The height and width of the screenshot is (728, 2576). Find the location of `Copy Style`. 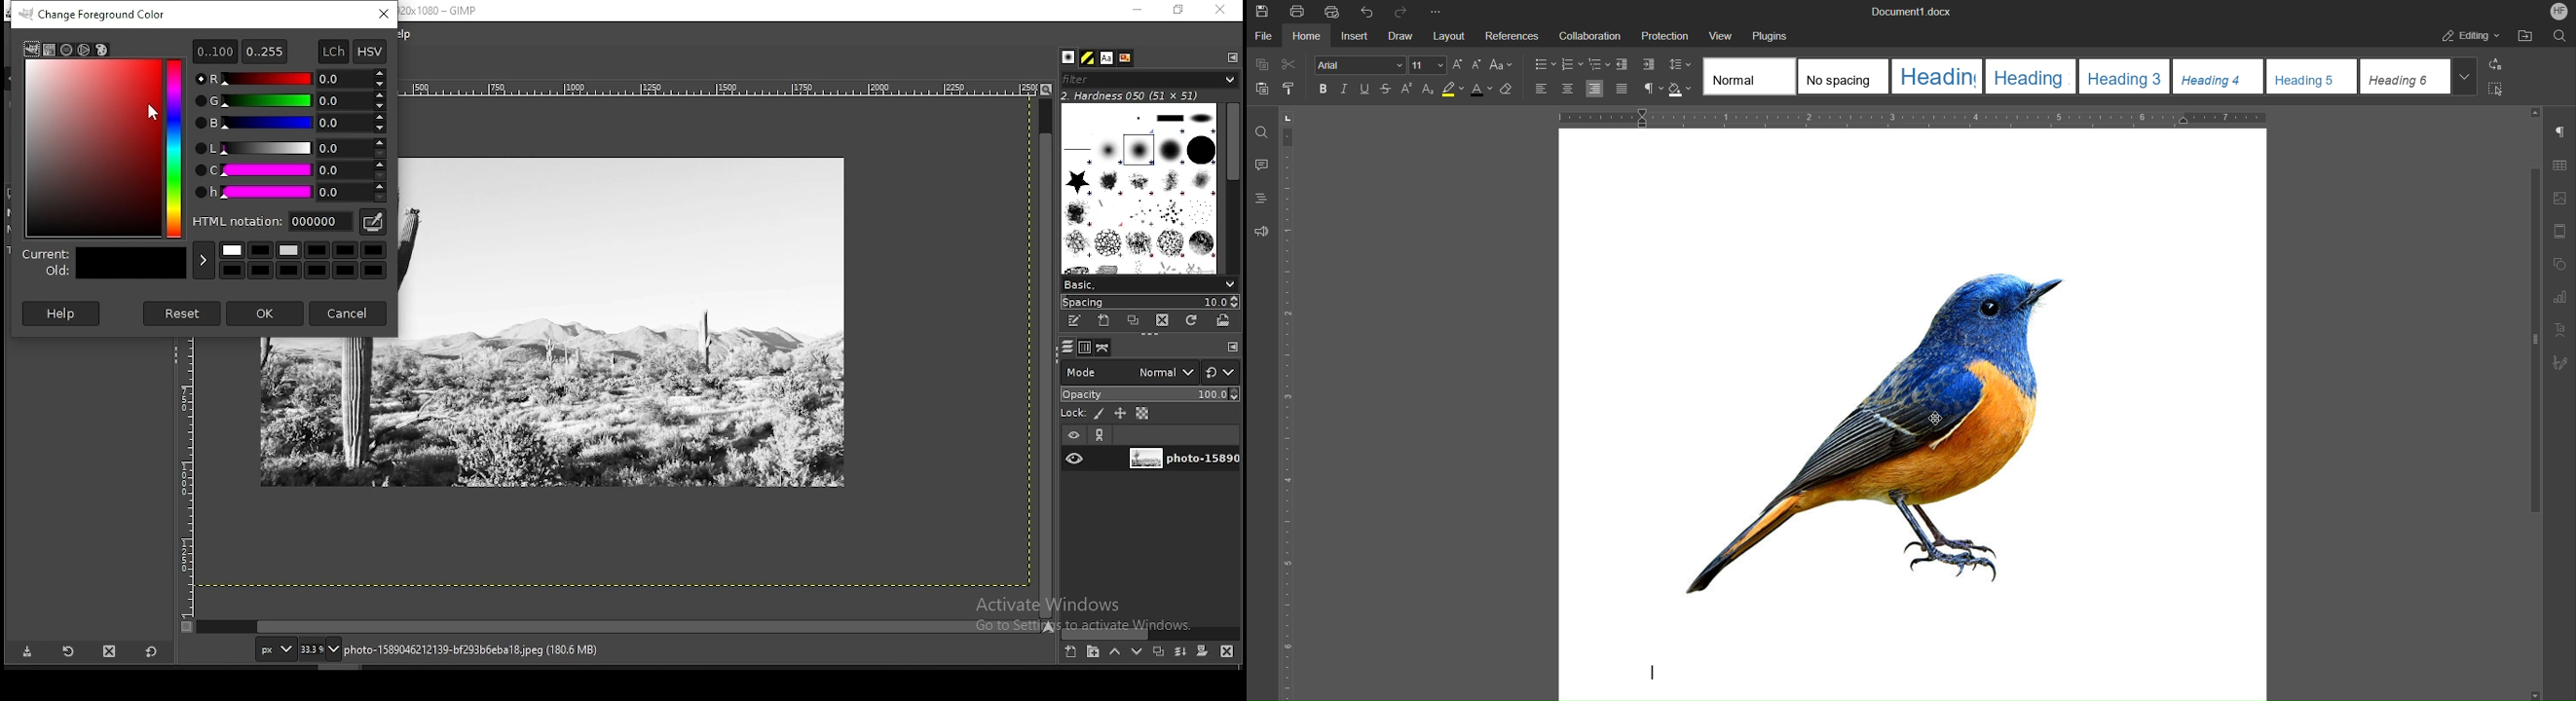

Copy Style is located at coordinates (1291, 88).